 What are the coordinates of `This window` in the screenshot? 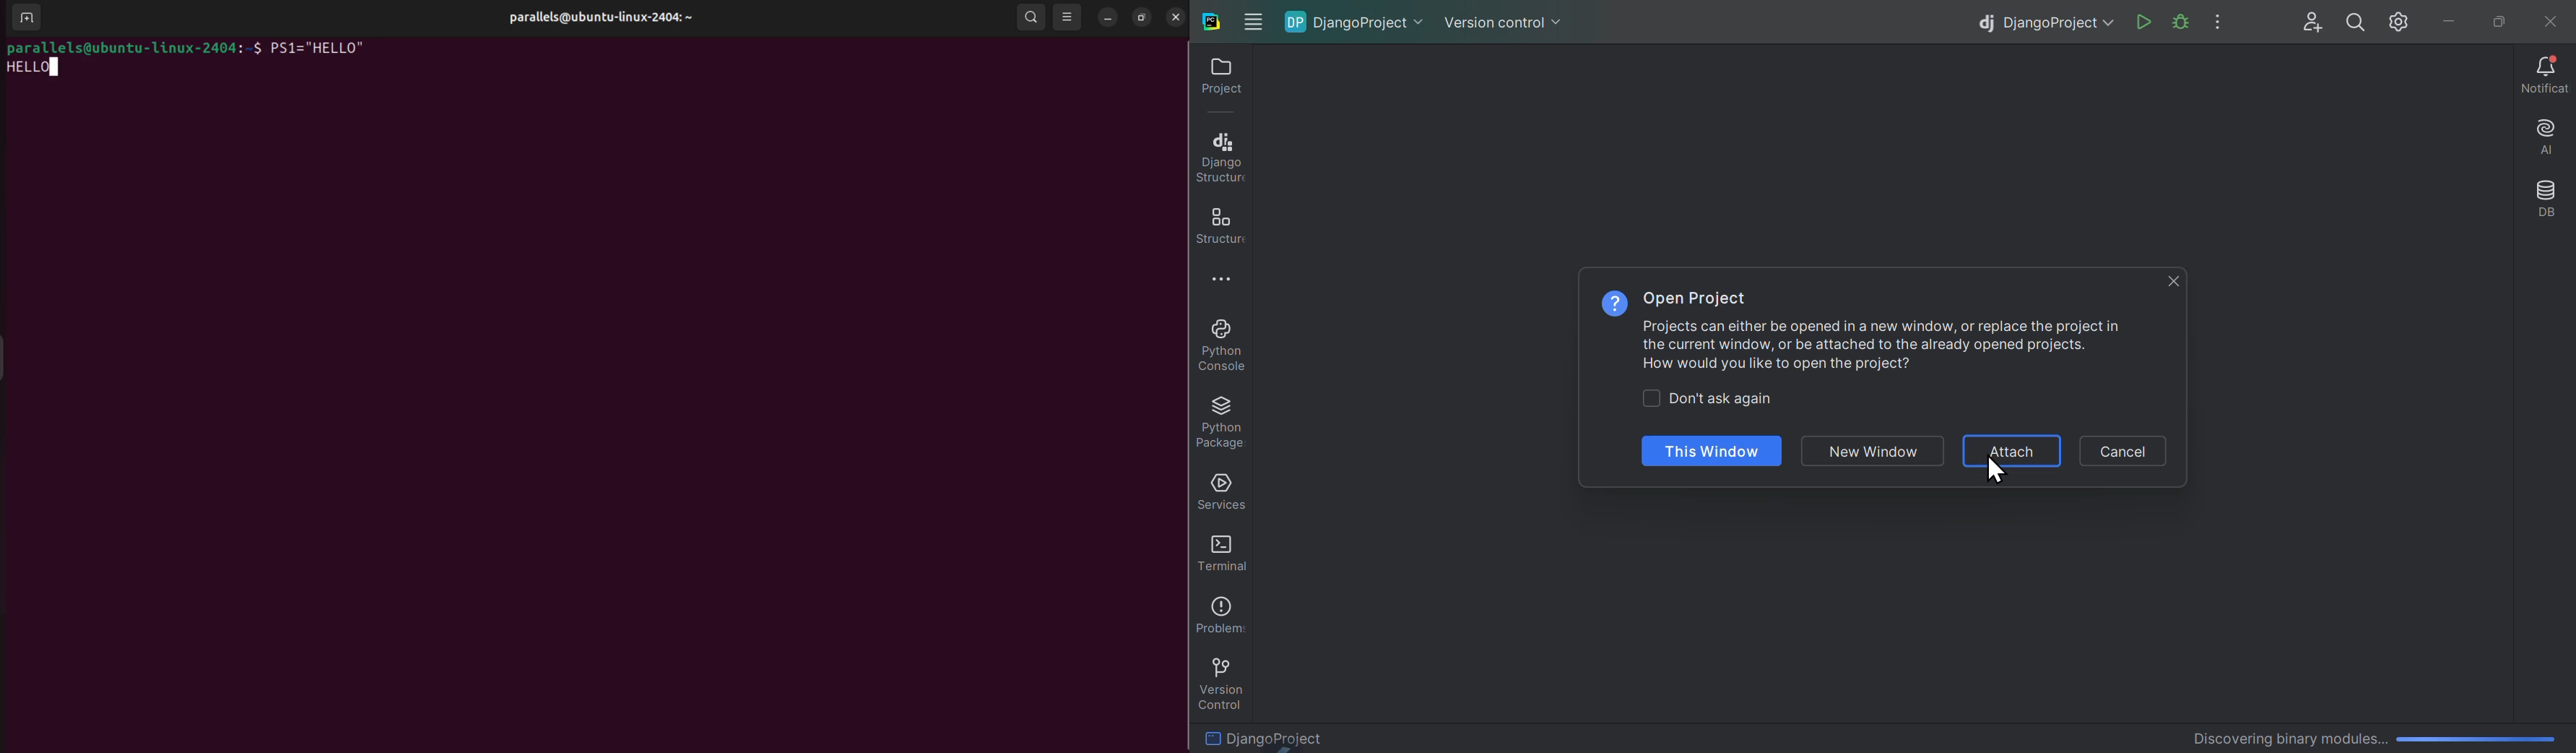 It's located at (1710, 452).